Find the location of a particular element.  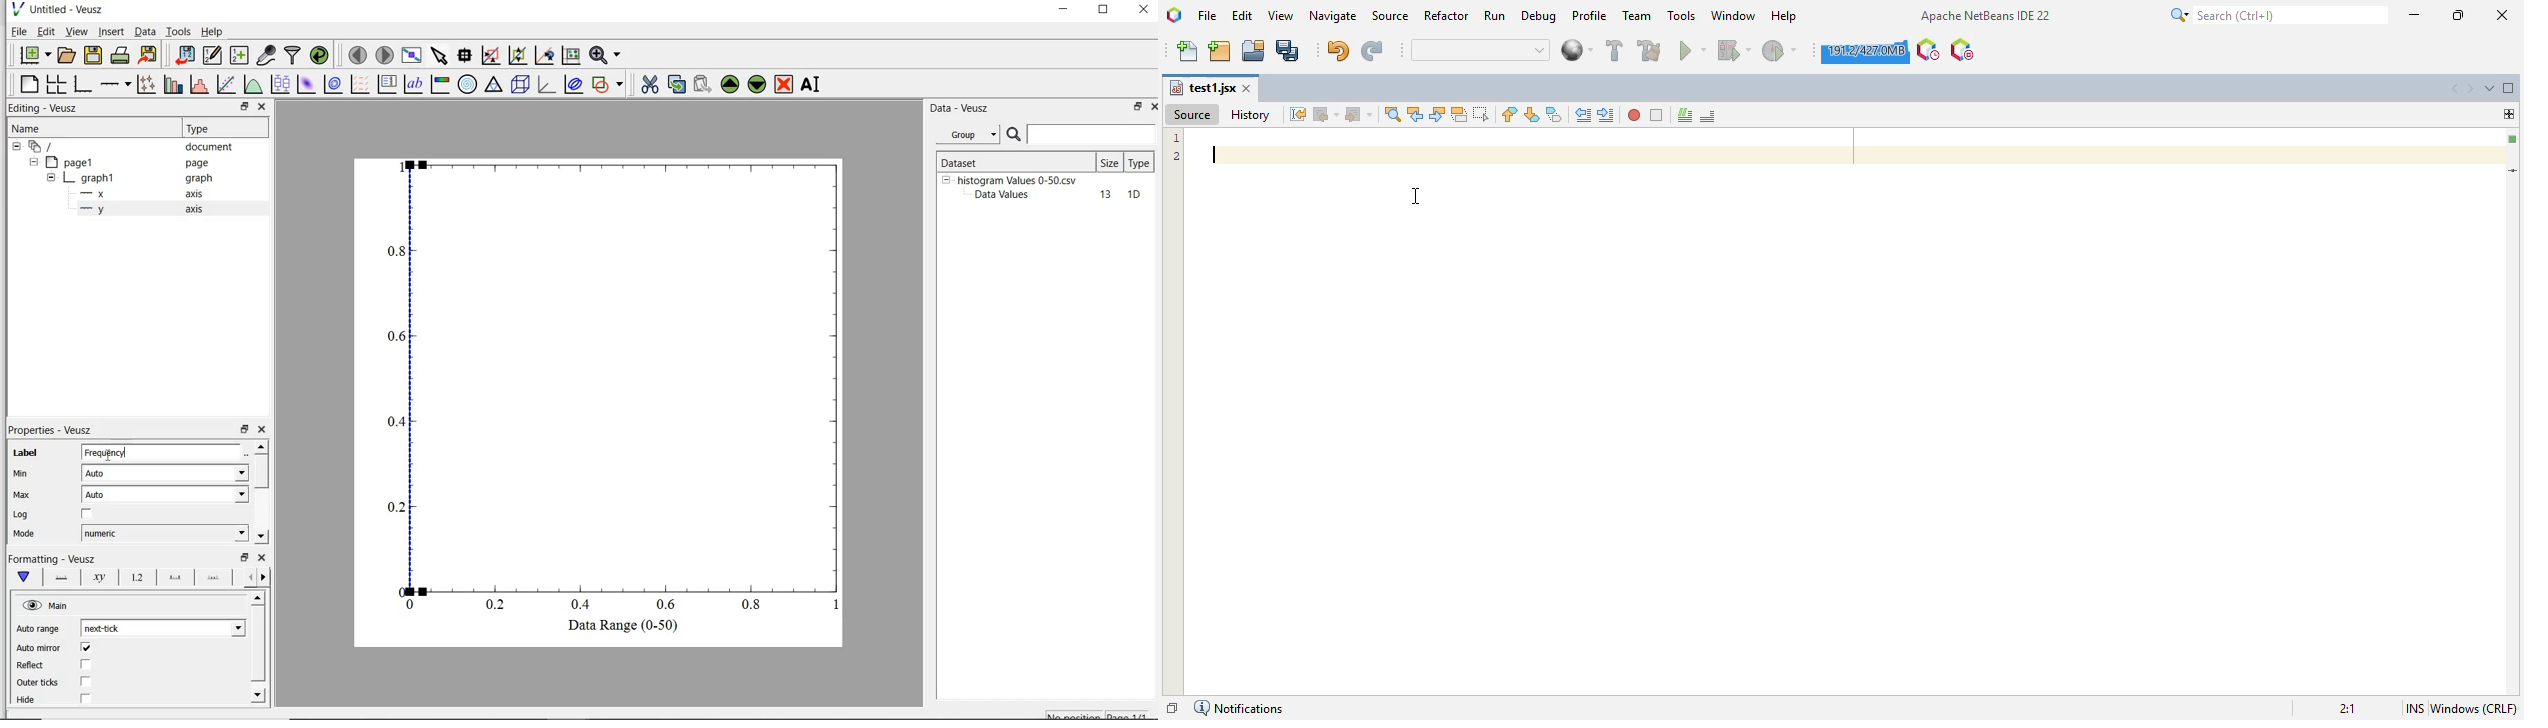

type is located at coordinates (1141, 162).